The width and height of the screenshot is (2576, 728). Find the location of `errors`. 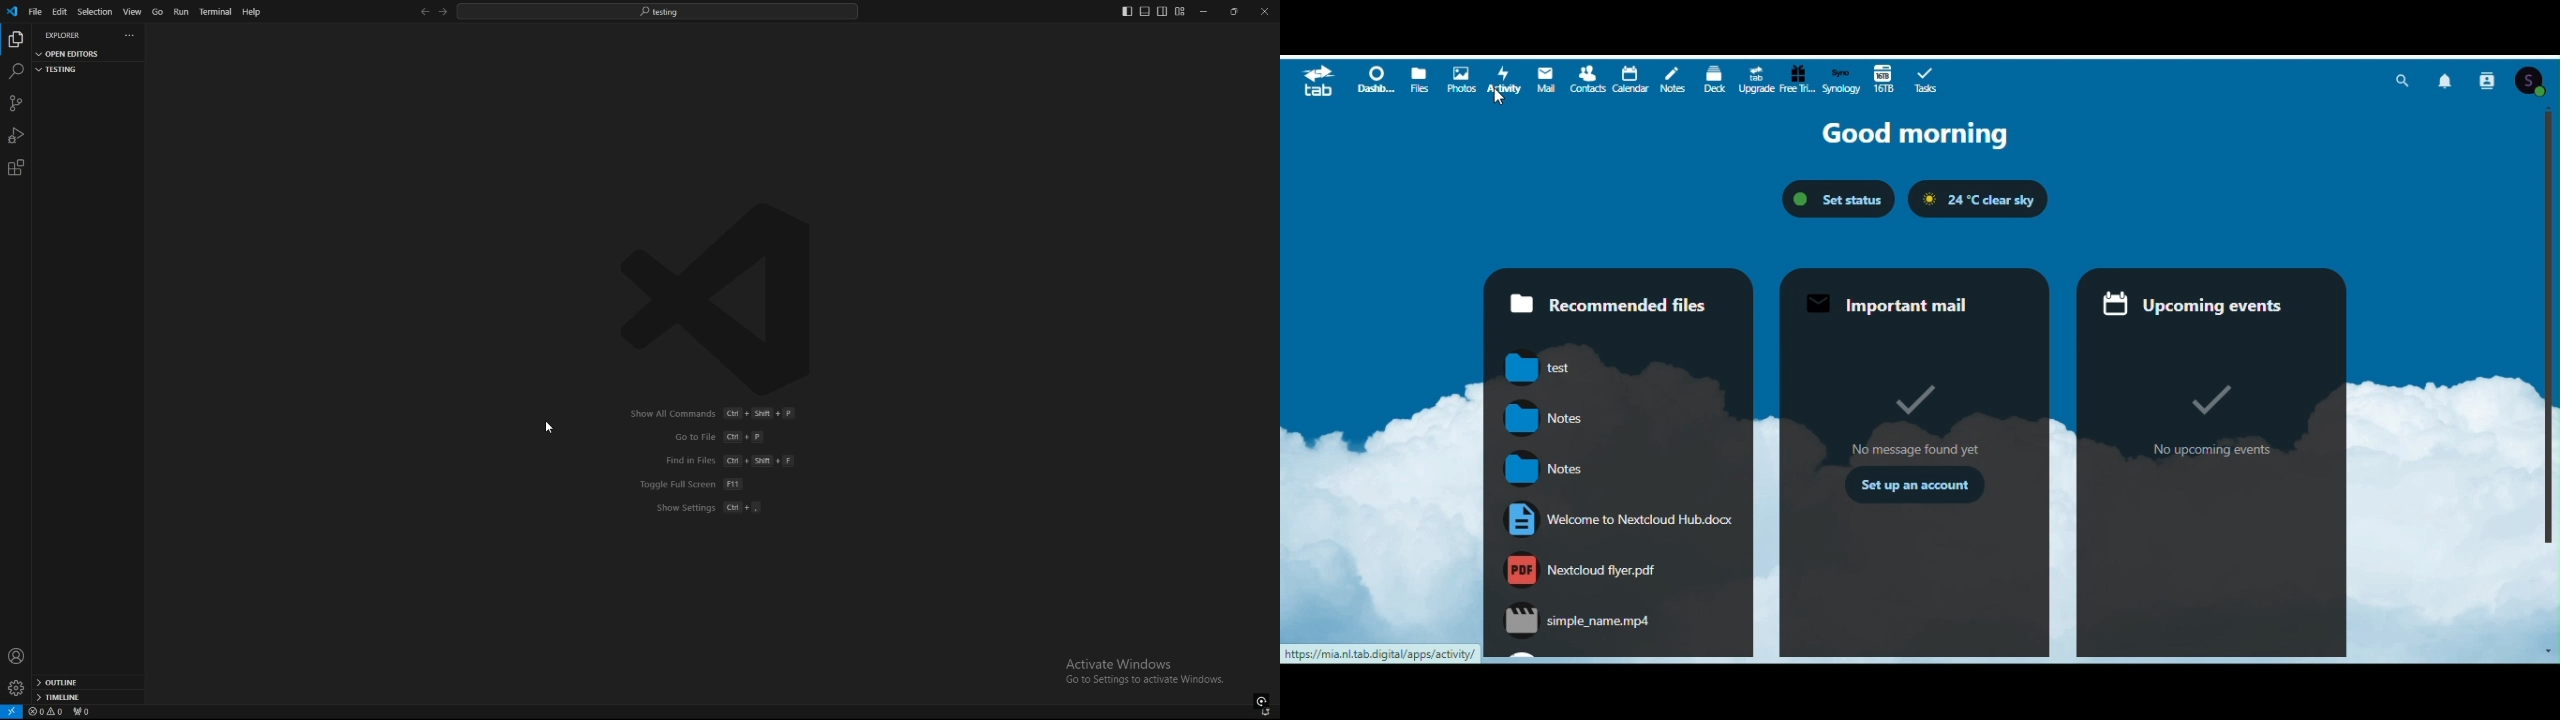

errors is located at coordinates (46, 712).